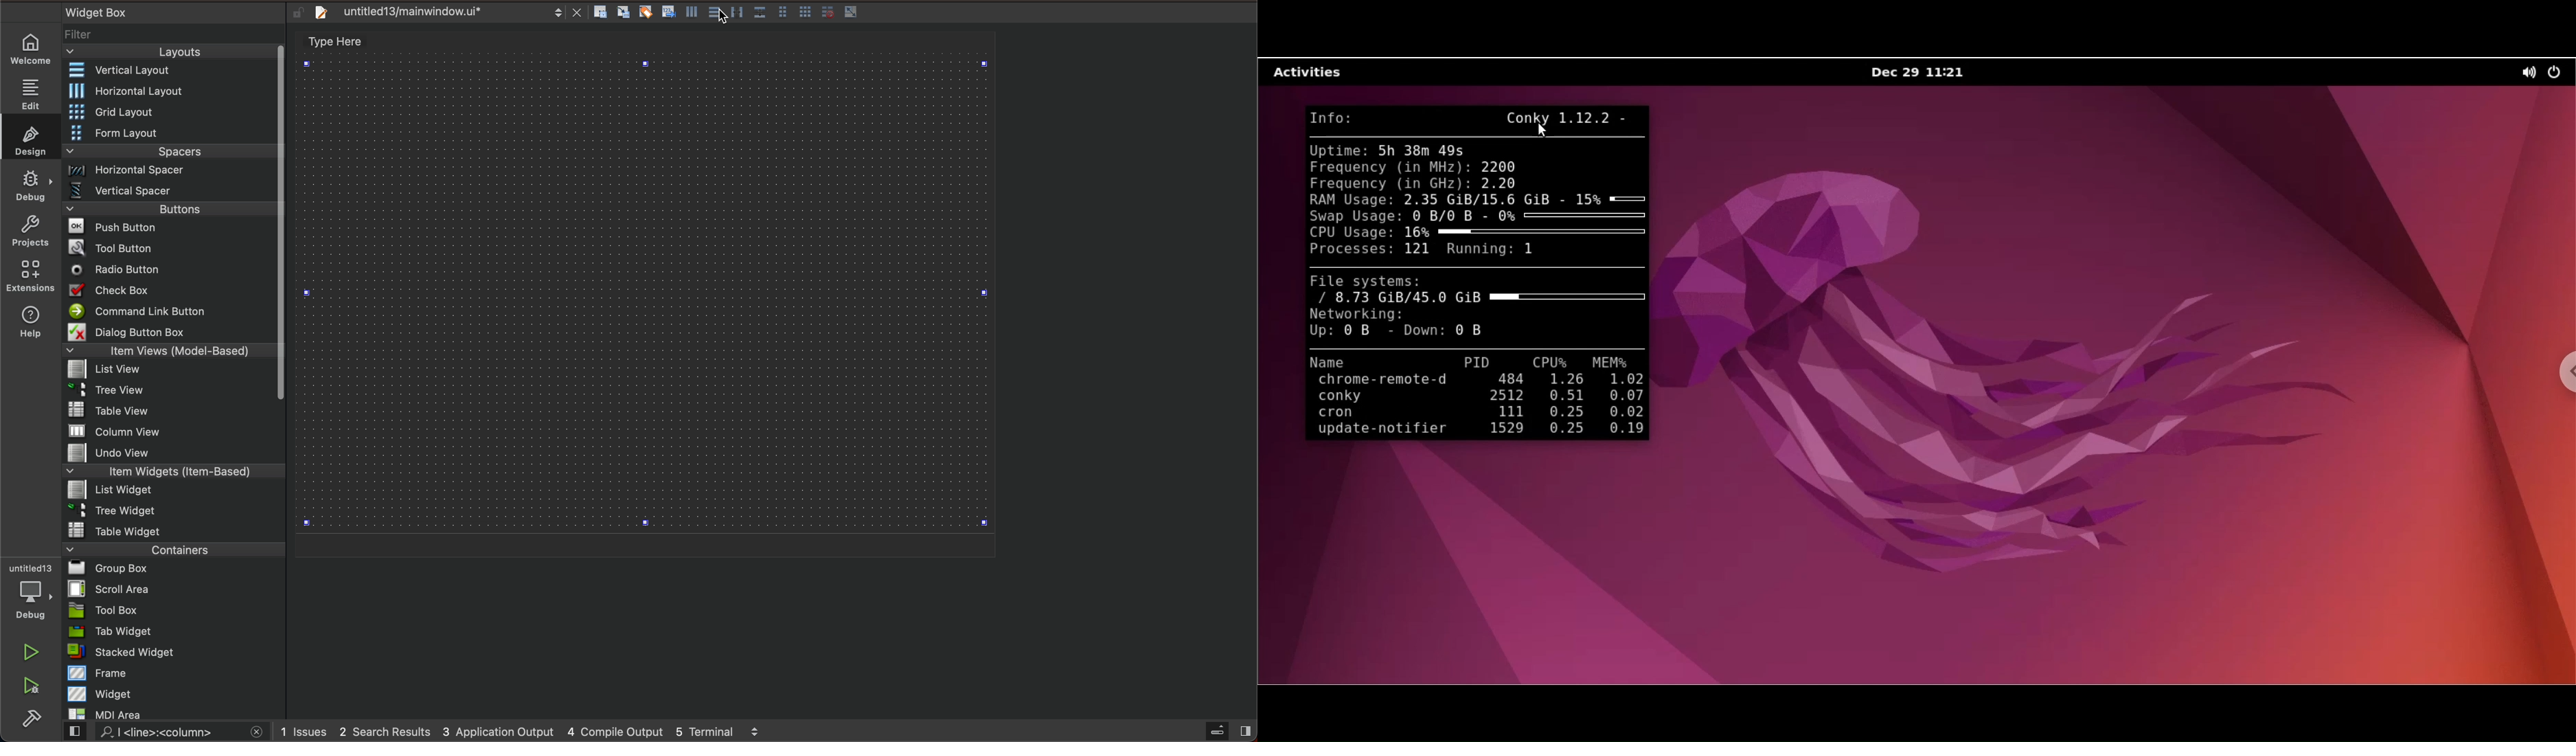 The width and height of the screenshot is (2576, 756). I want to click on help, so click(29, 326).